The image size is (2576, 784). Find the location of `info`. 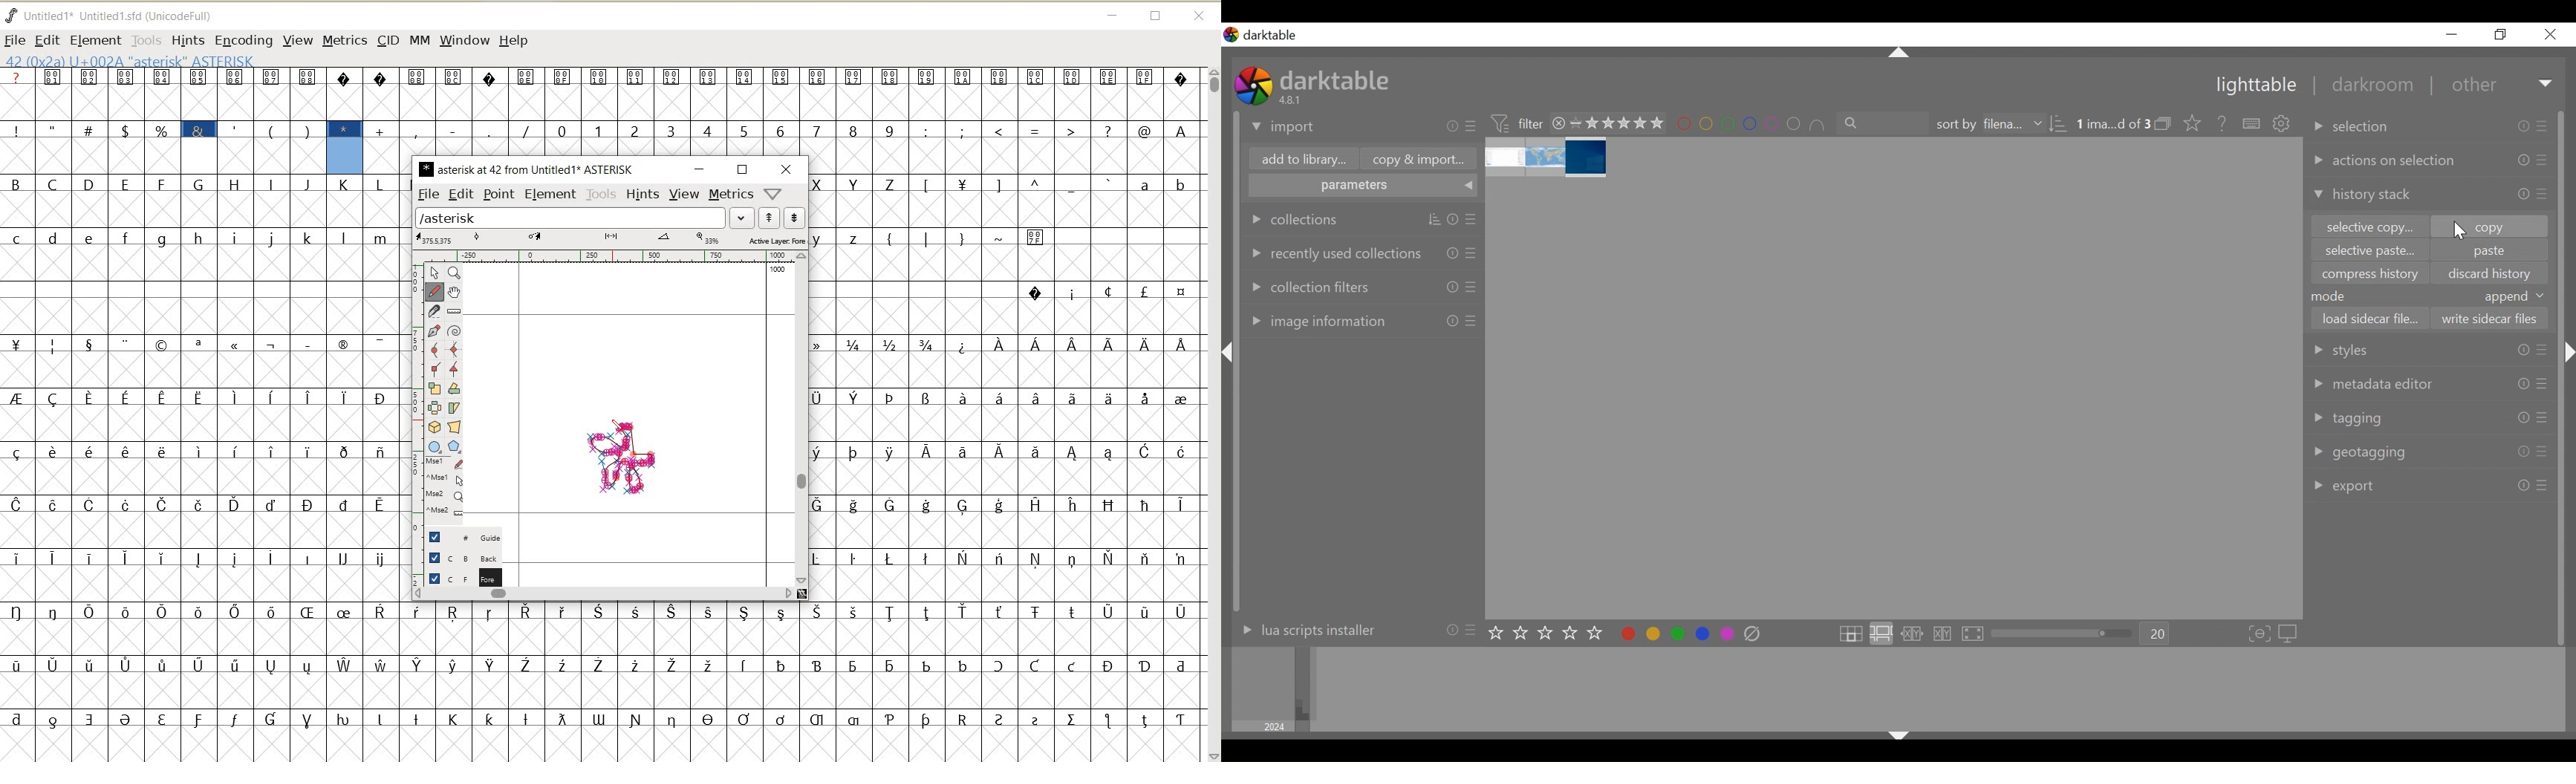

info is located at coordinates (2522, 384).